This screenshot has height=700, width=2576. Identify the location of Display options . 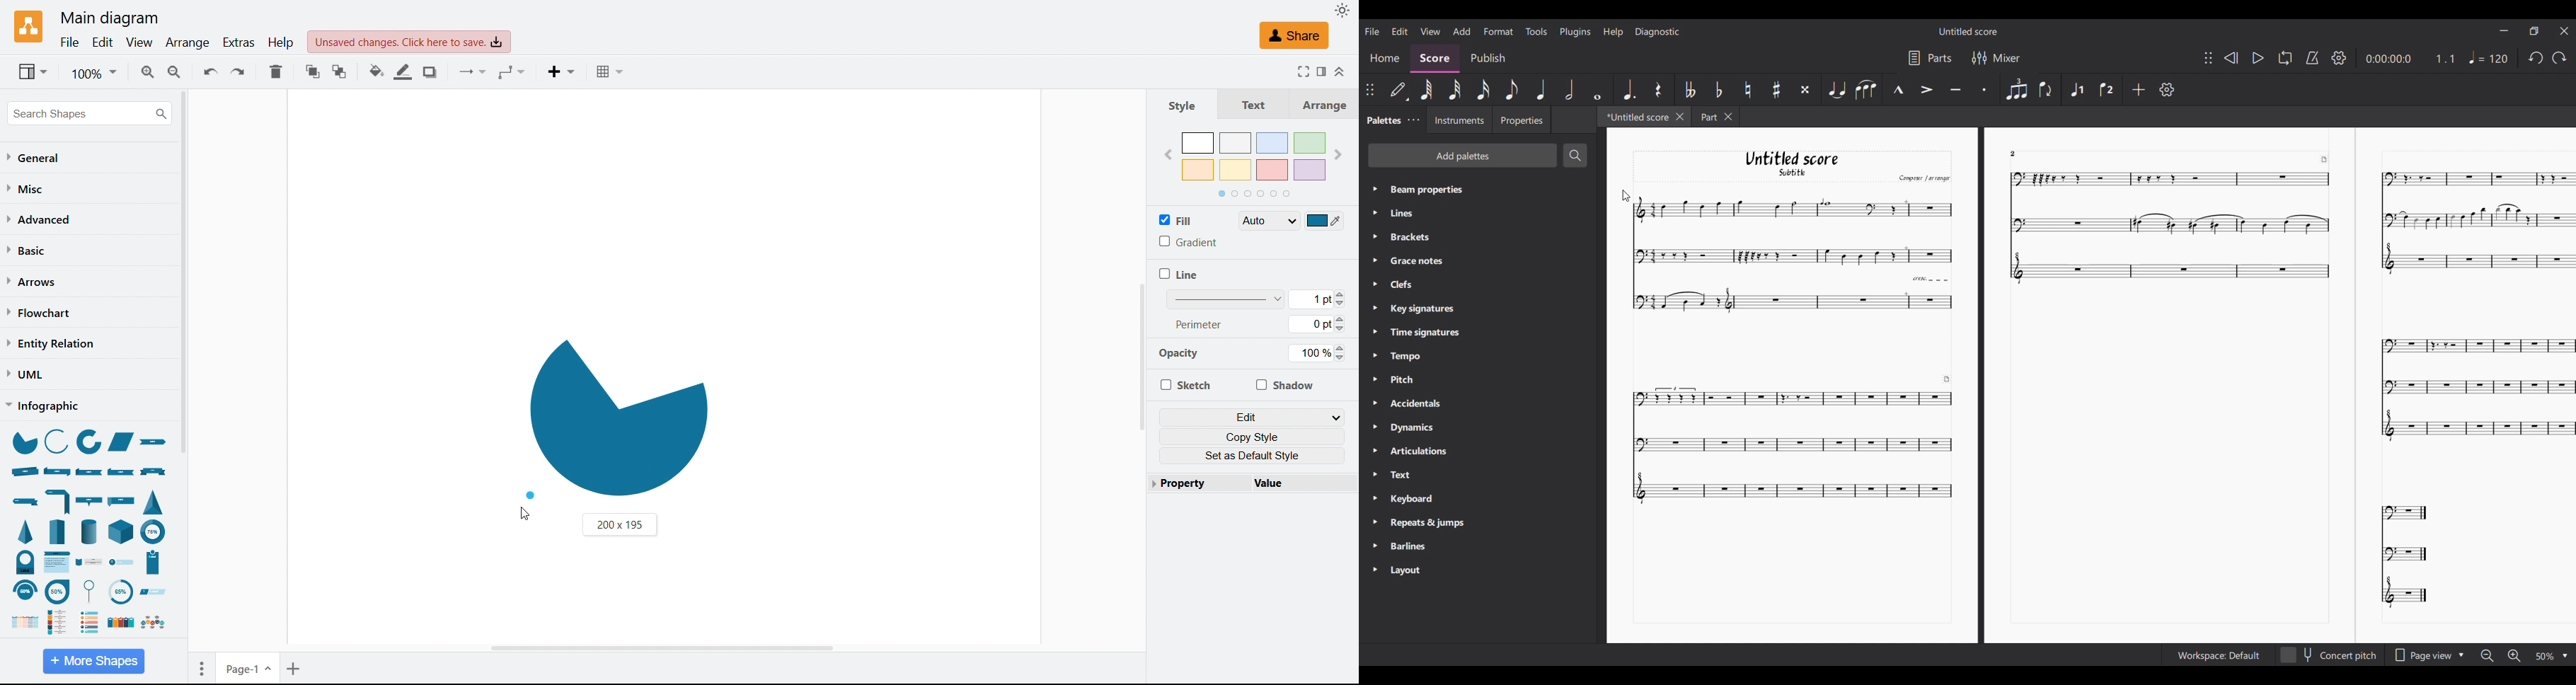
(33, 71).